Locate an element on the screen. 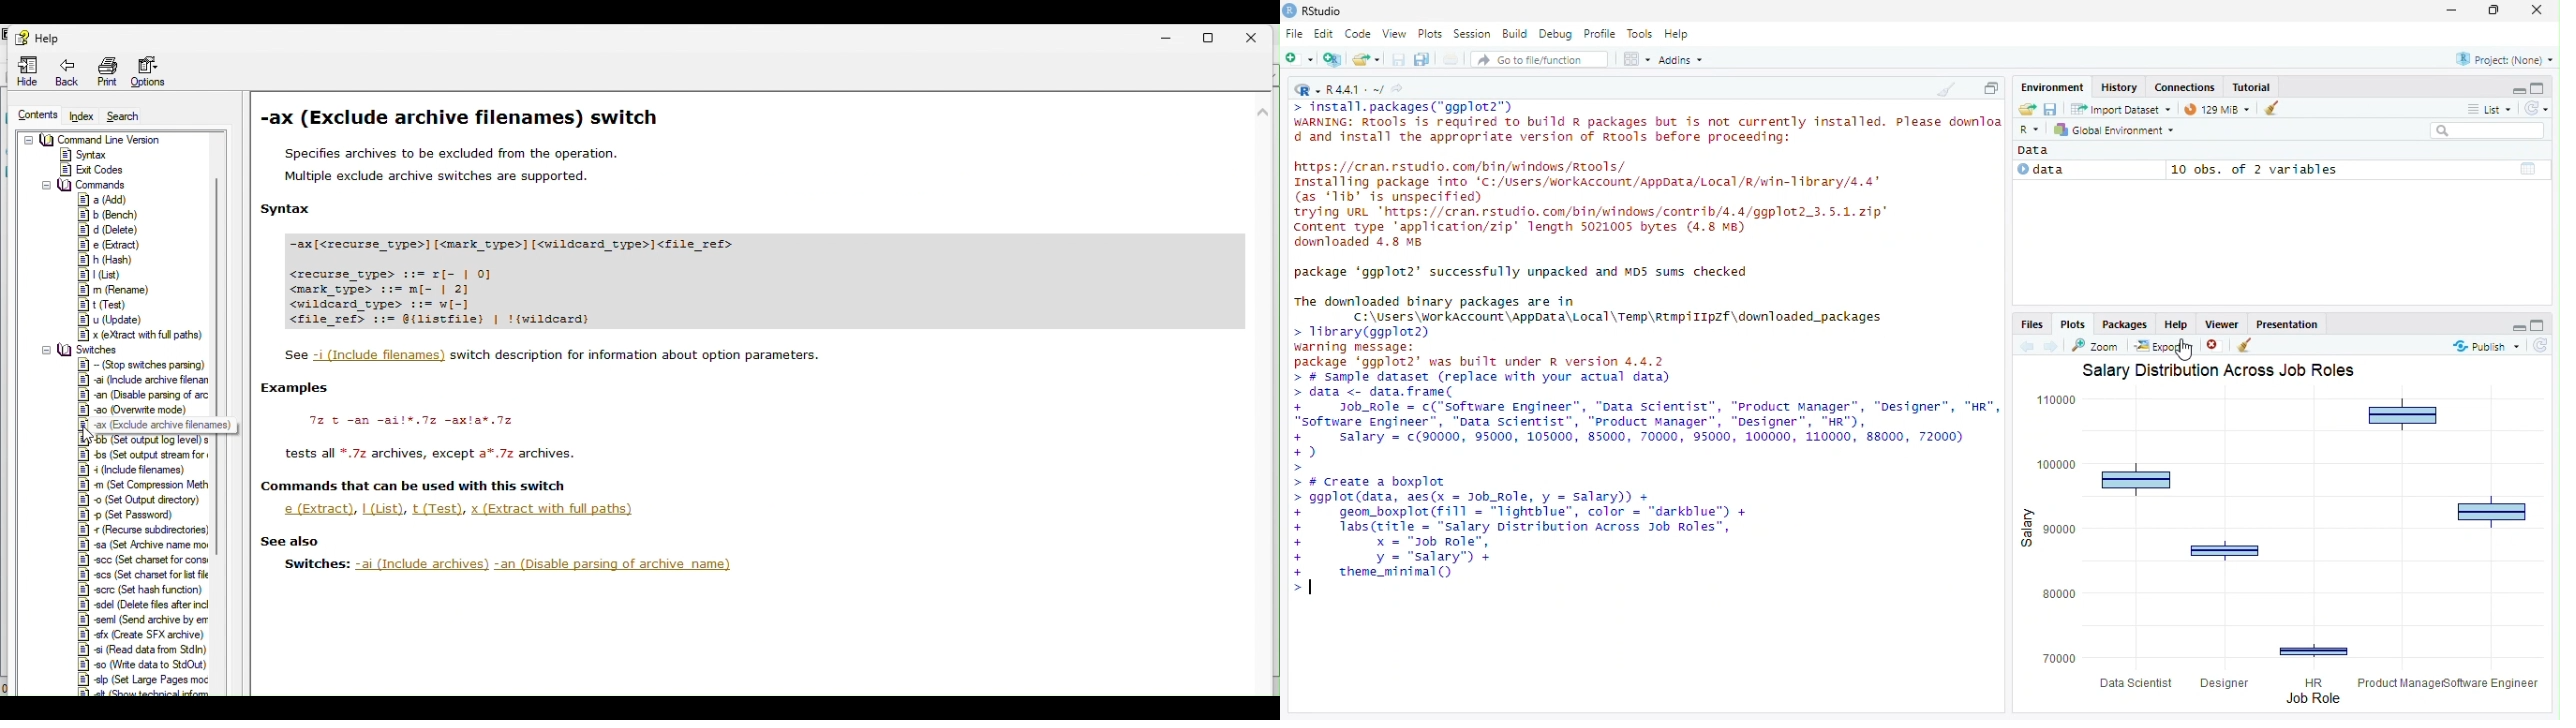 The width and height of the screenshot is (2576, 728). 18] acs (Set charset for hist file is located at coordinates (141, 573).